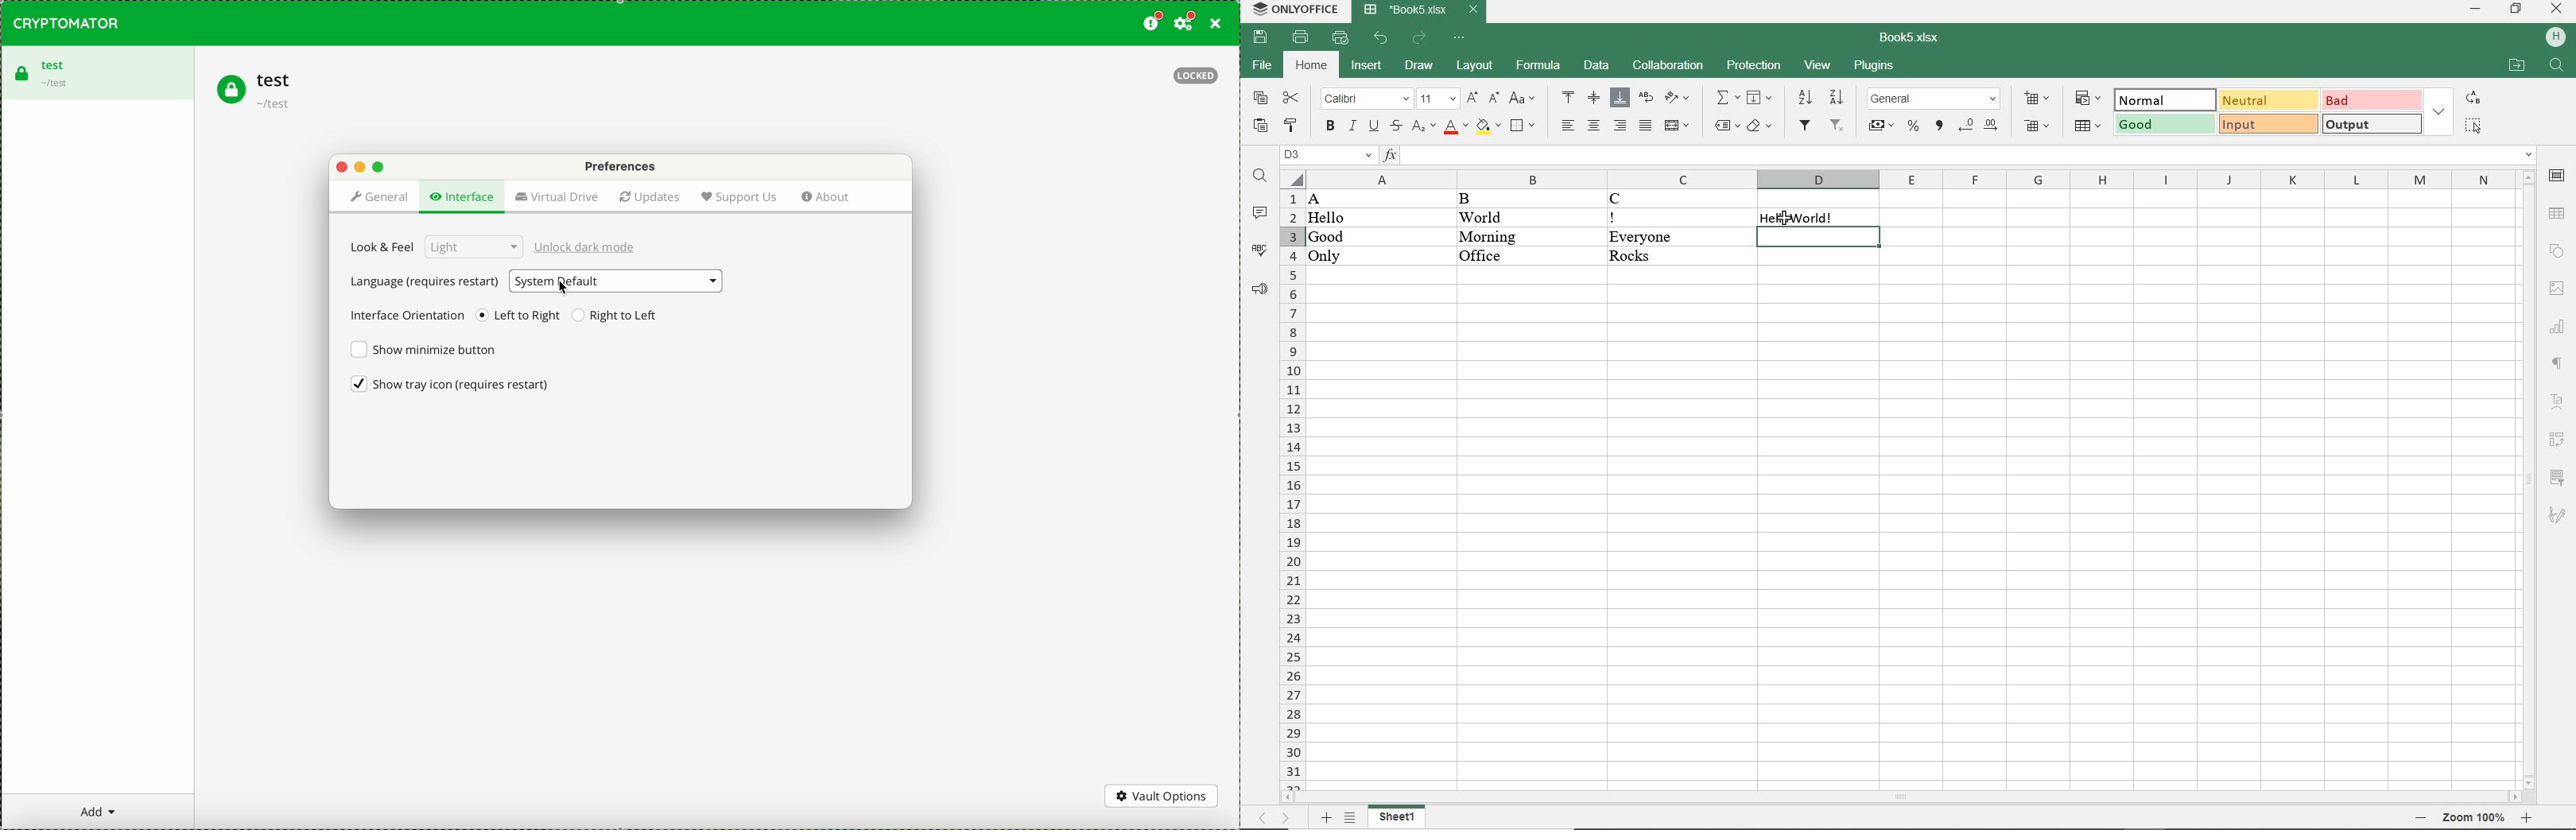 This screenshot has width=2576, height=840. What do you see at coordinates (1594, 66) in the screenshot?
I see `DATA` at bounding box center [1594, 66].